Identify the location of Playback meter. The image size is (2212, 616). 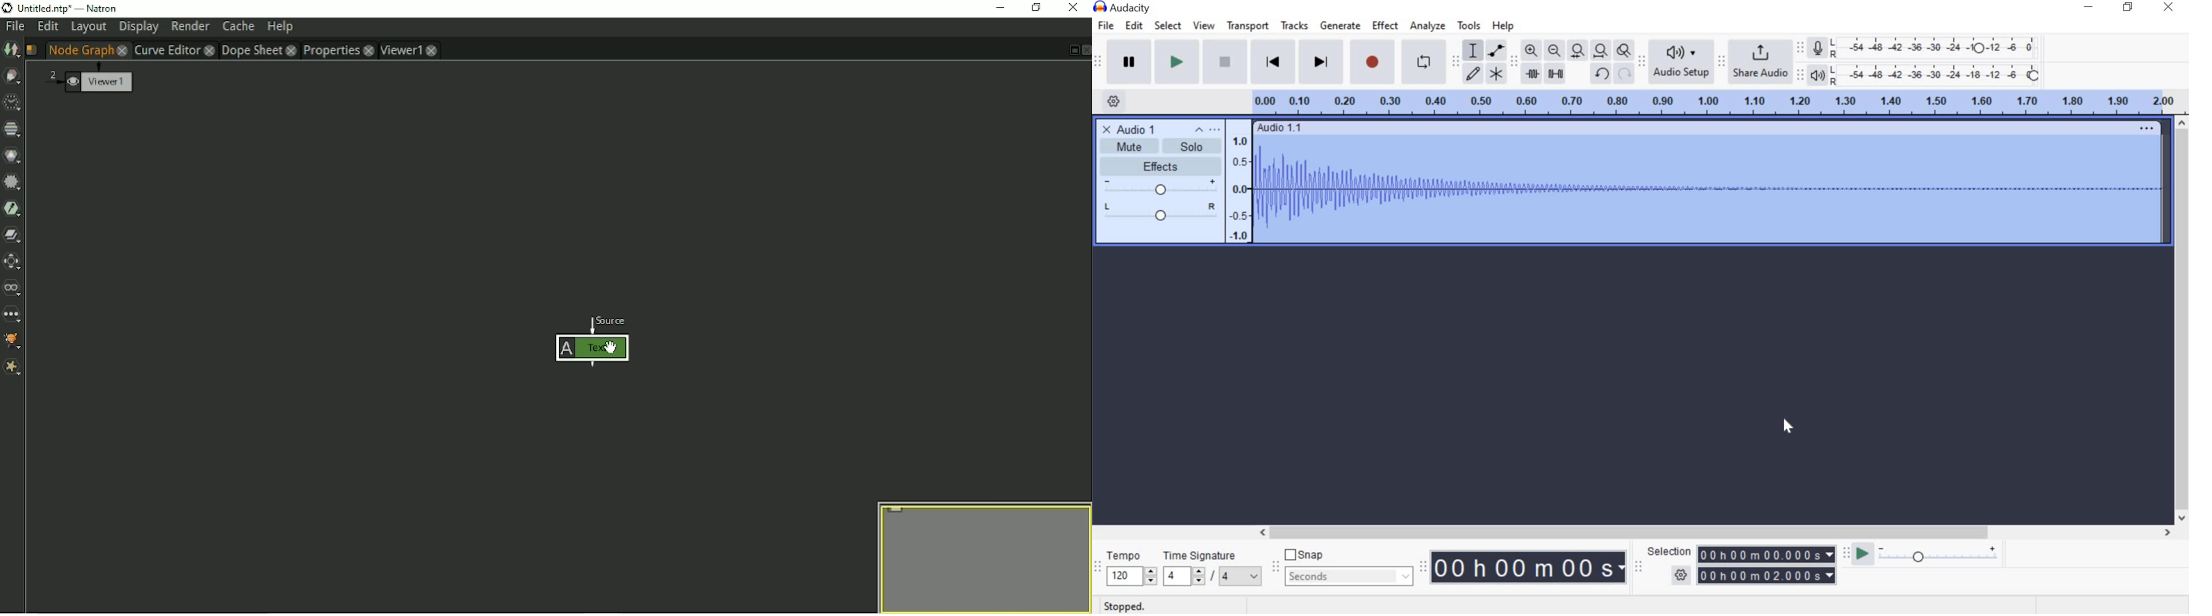
(1819, 76).